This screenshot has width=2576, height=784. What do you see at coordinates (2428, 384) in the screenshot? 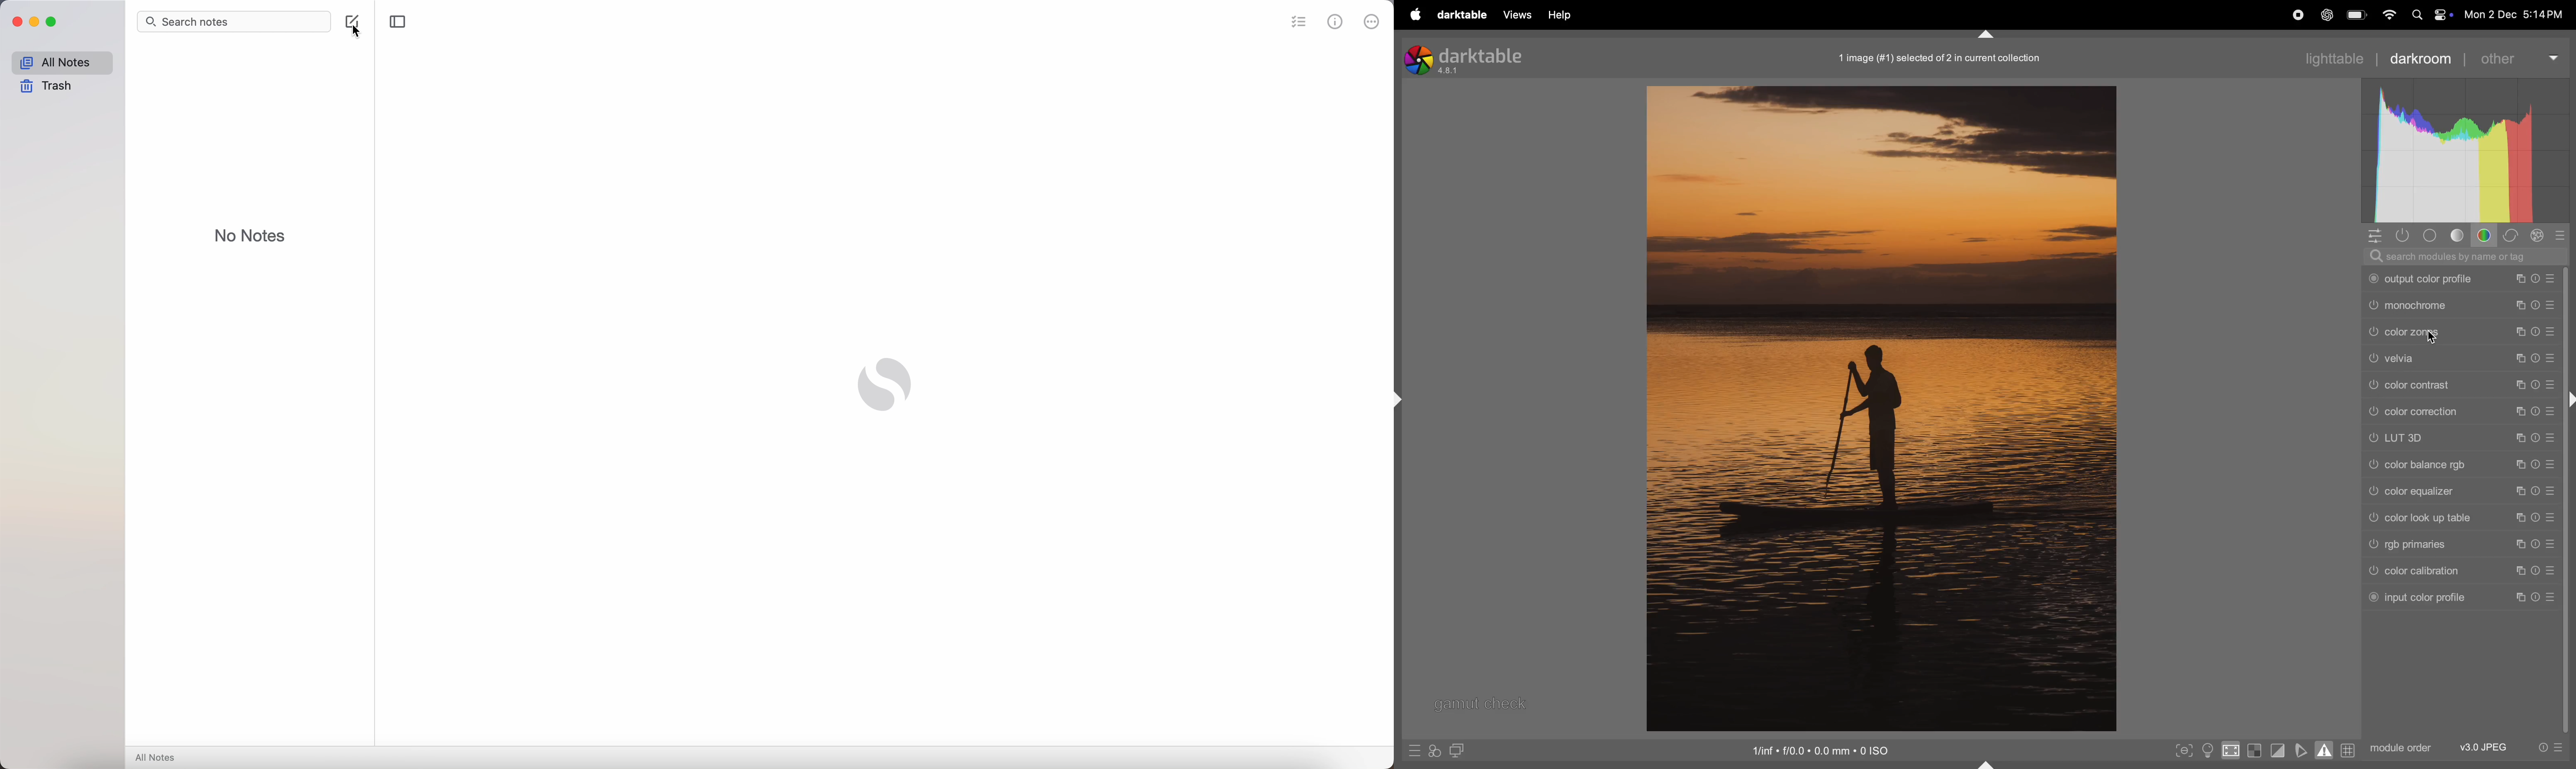
I see `color contrast` at bounding box center [2428, 384].